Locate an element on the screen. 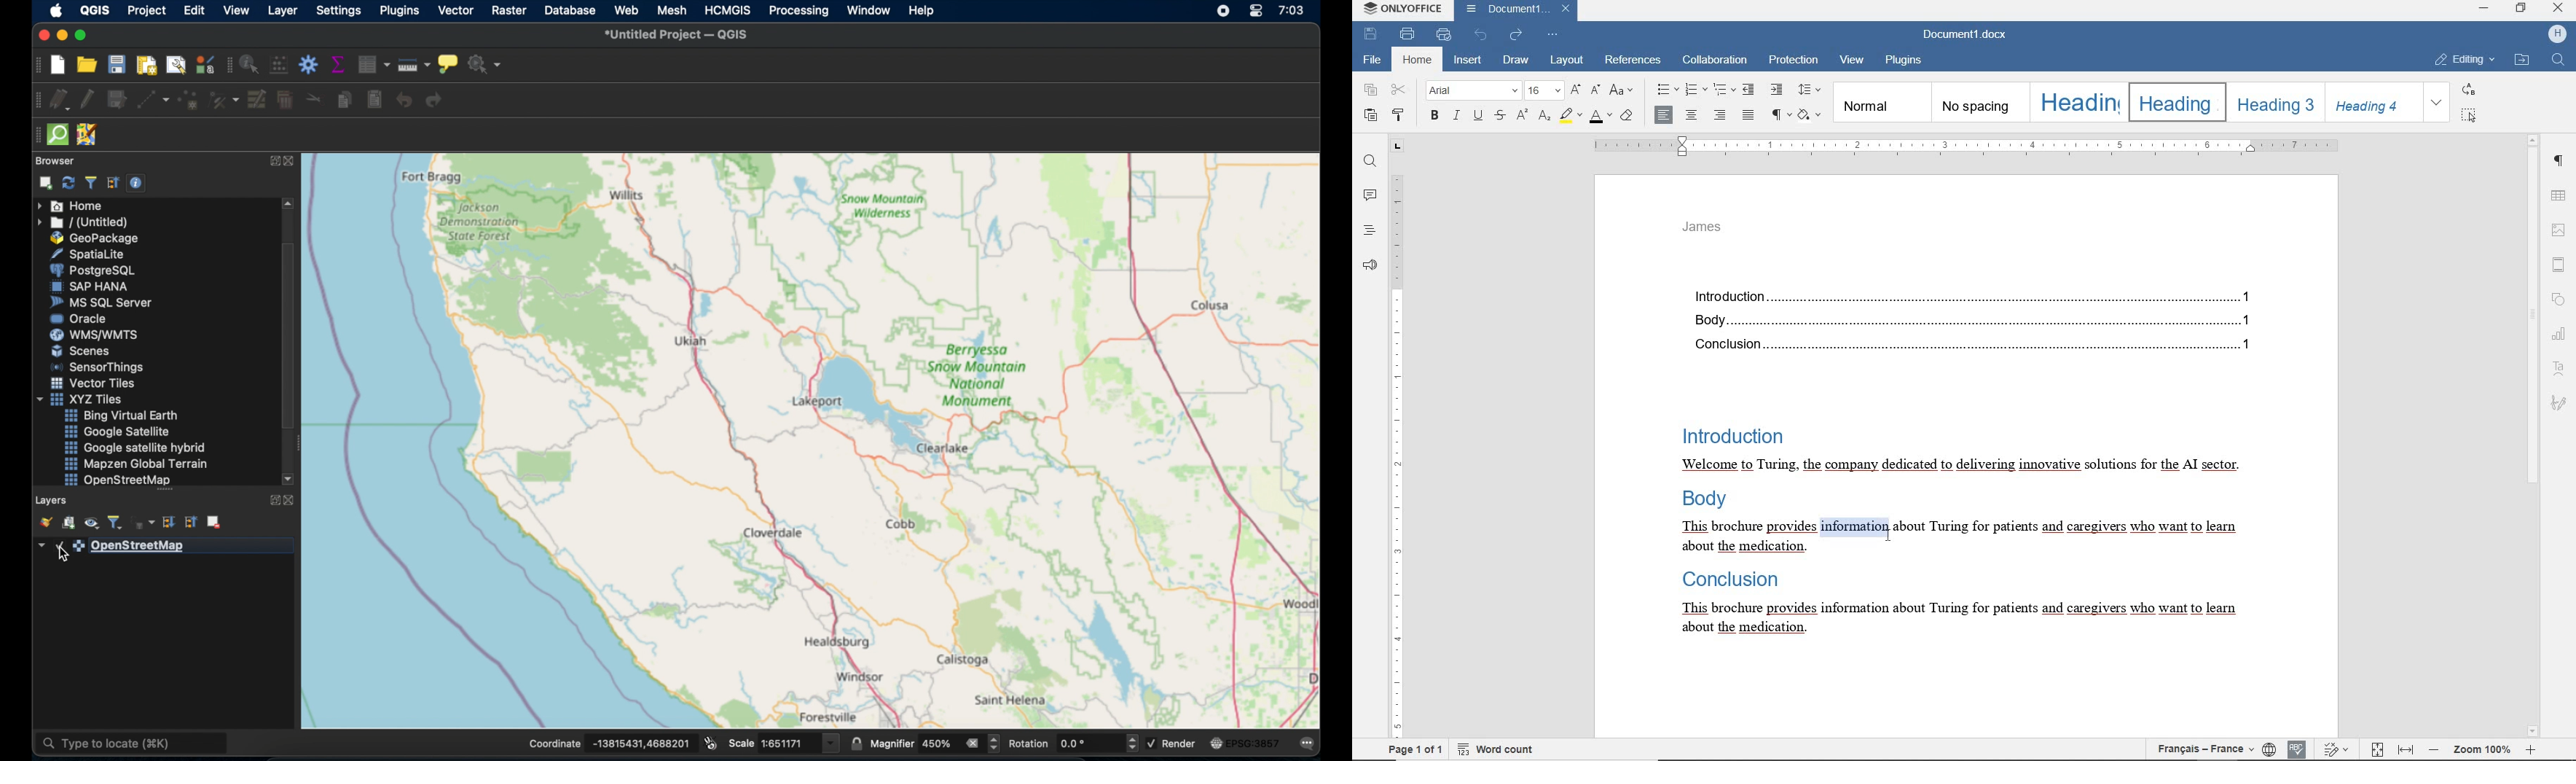  Conclusion is located at coordinates (1727, 580).